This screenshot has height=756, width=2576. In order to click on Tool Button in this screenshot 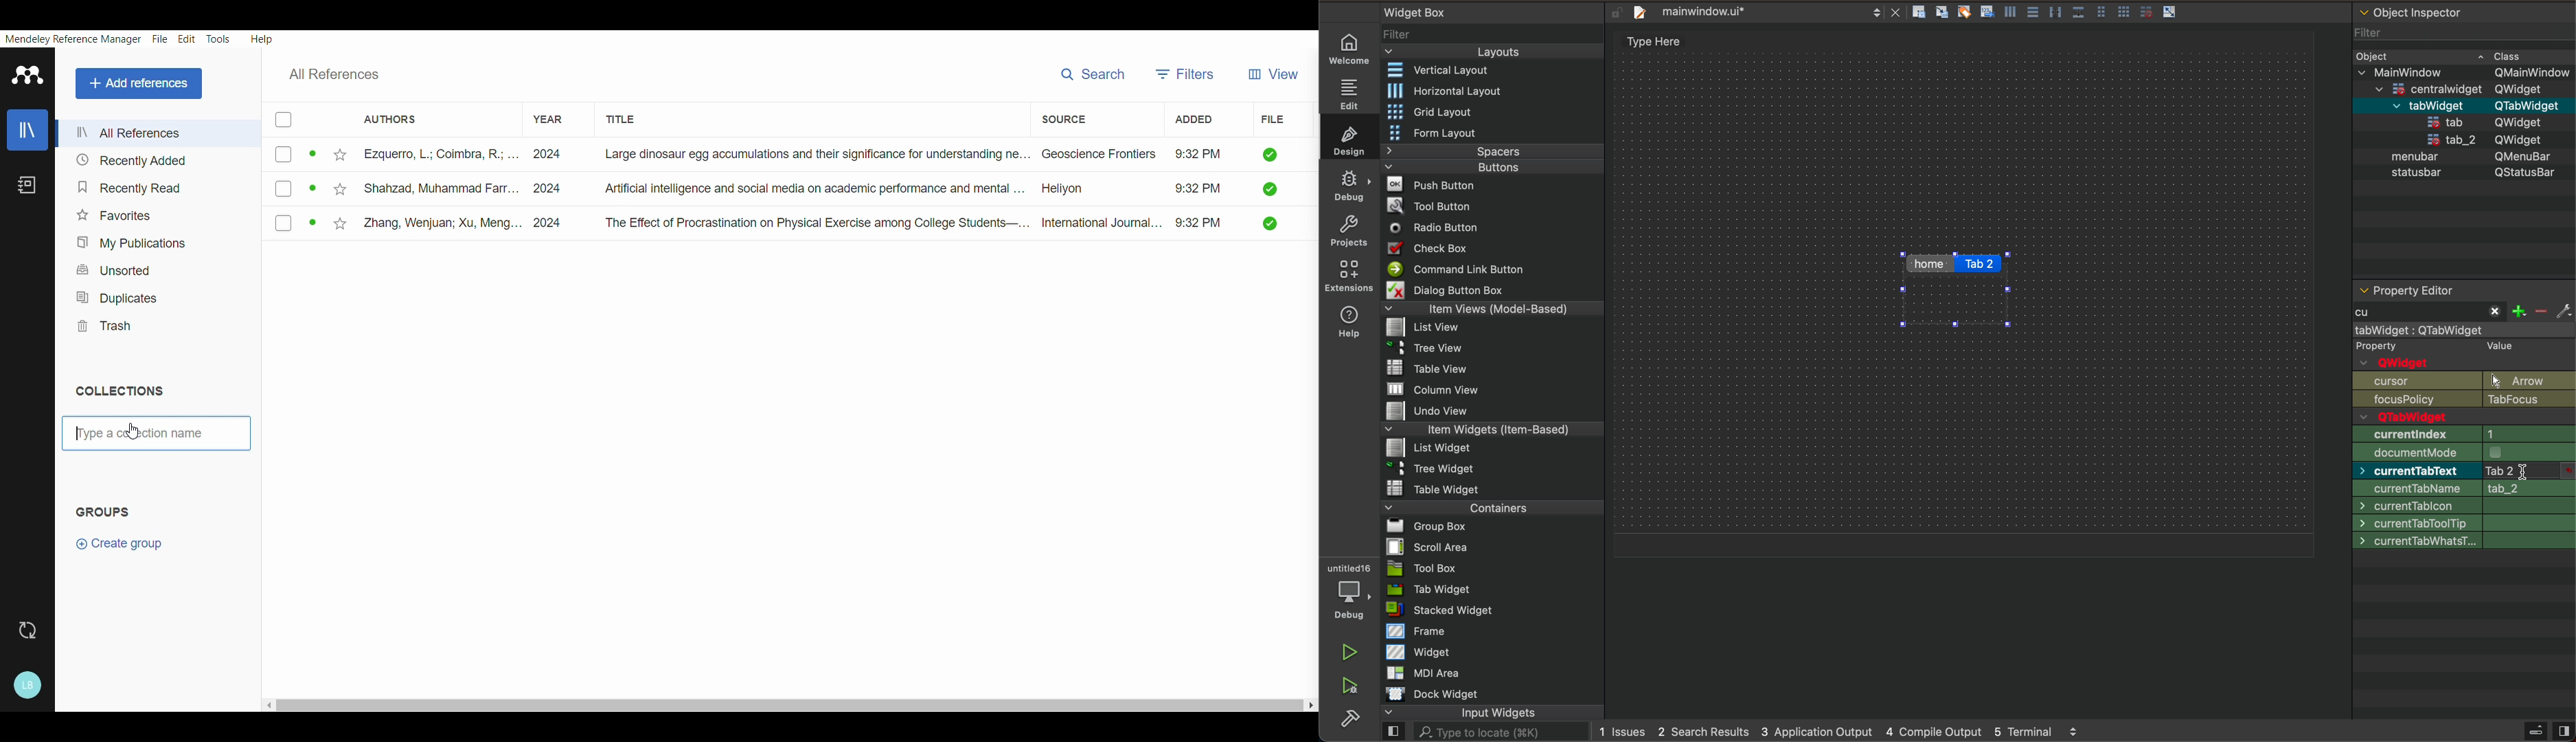, I will do `click(1429, 208)`.